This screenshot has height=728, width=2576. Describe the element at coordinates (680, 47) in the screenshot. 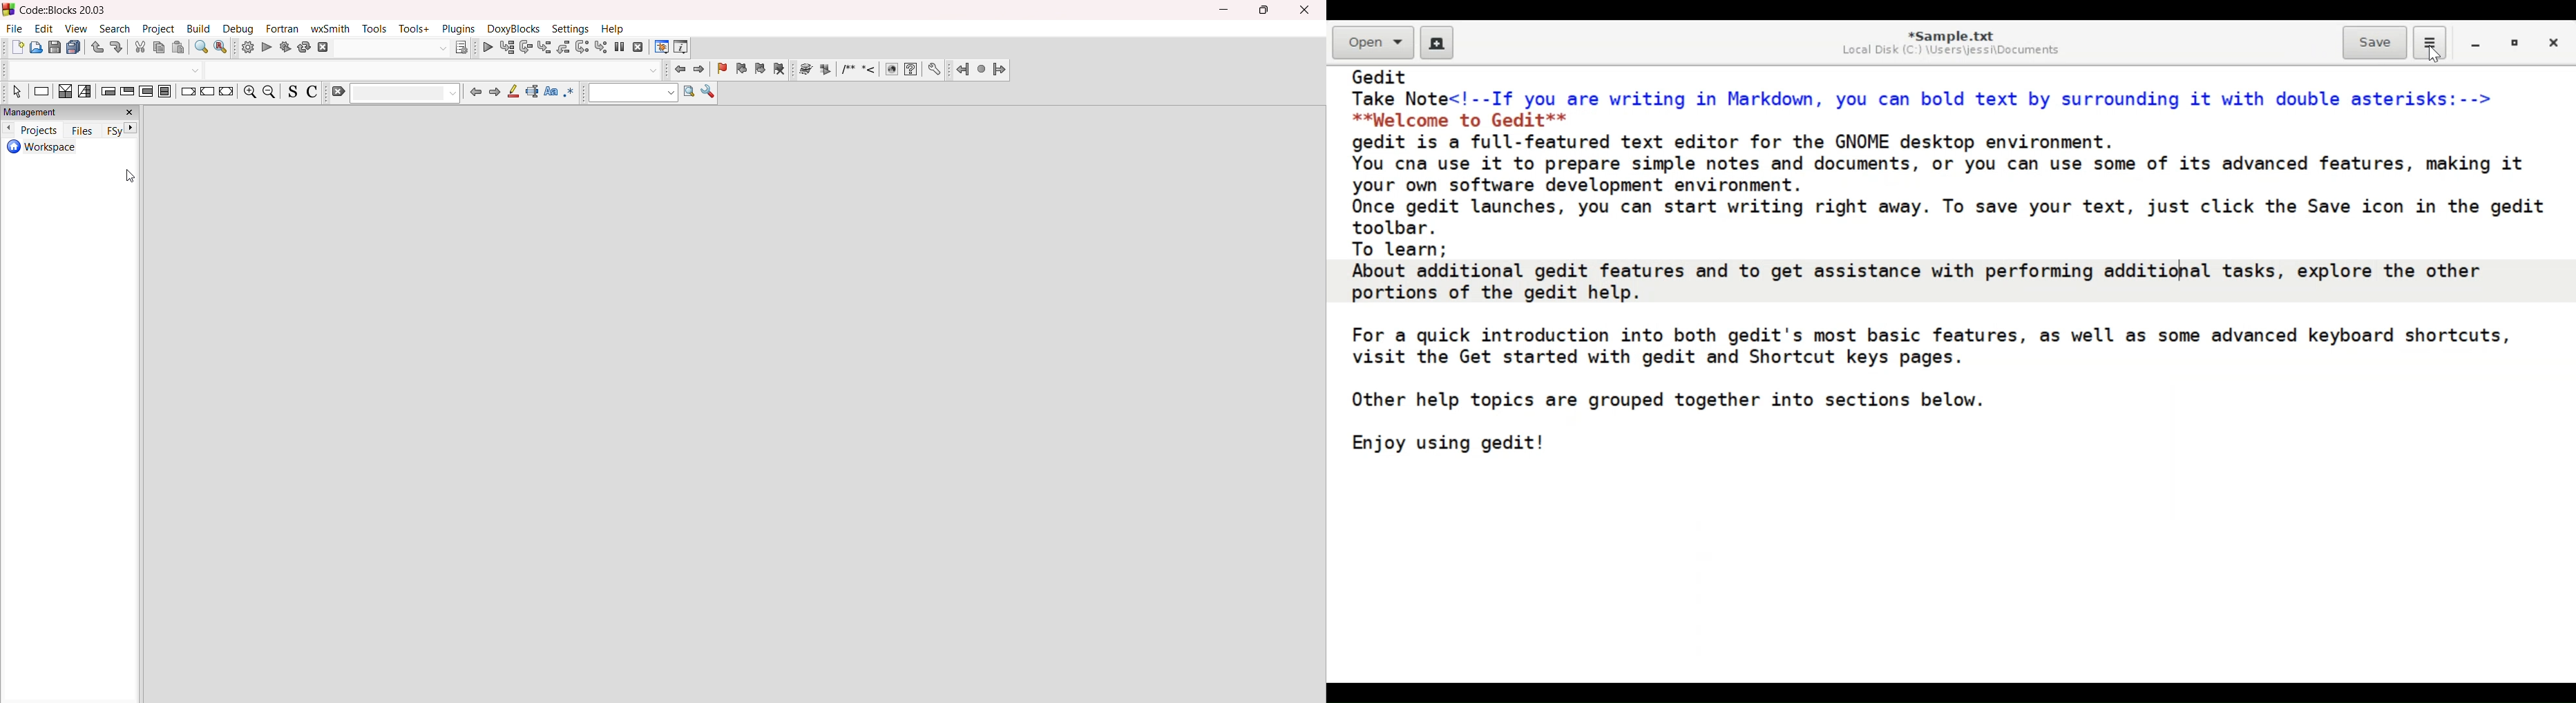

I see `various info` at that location.